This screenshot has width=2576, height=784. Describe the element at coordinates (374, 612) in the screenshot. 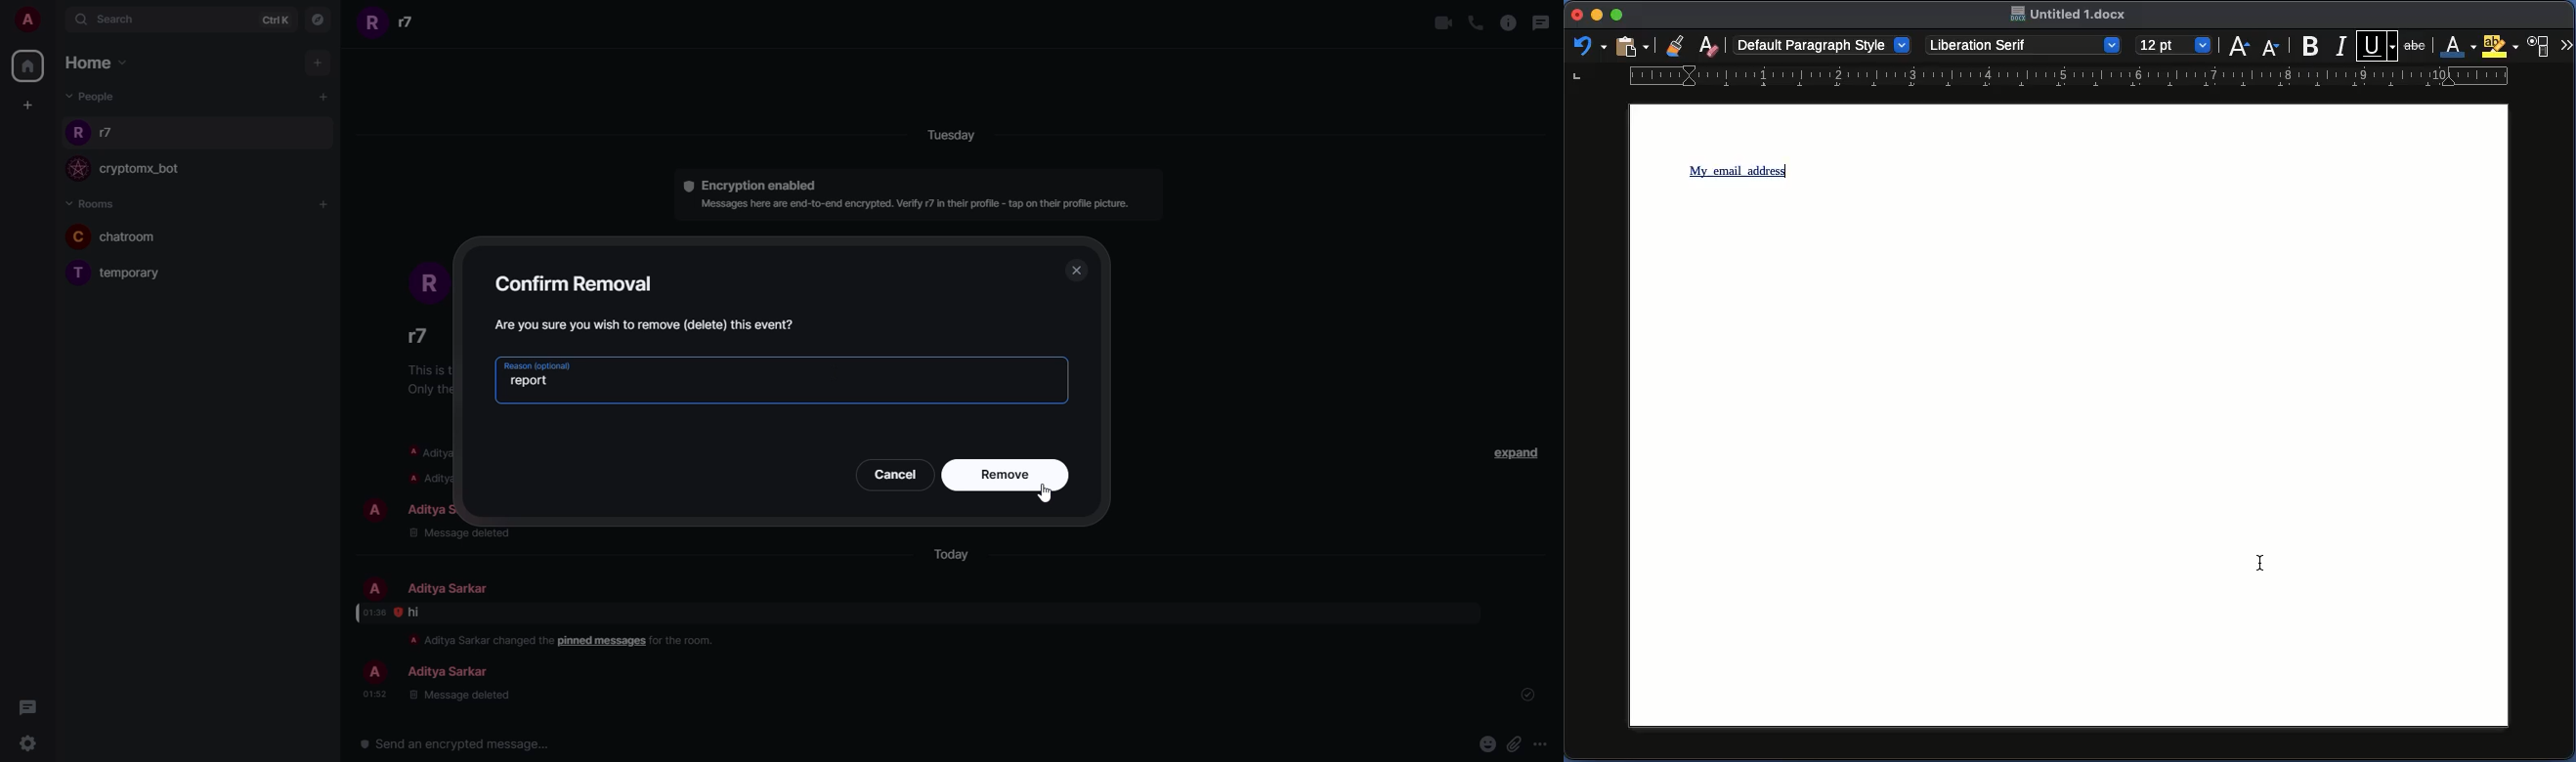

I see `time` at that location.